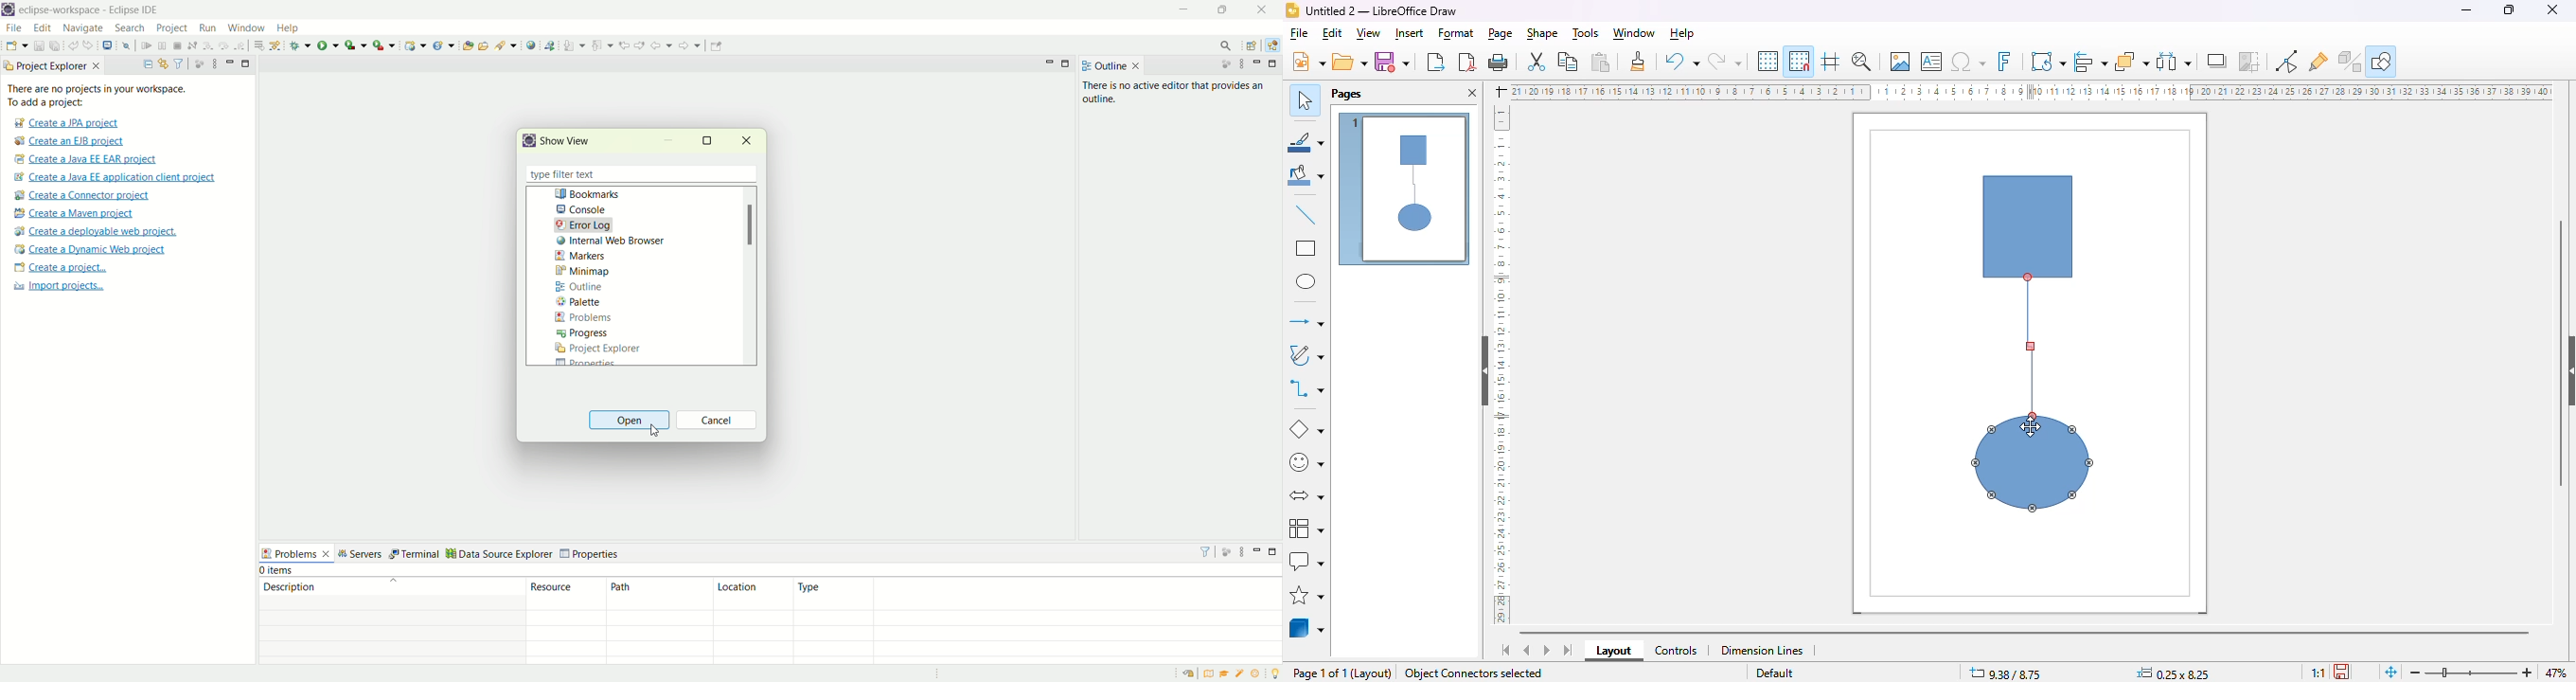 The height and width of the screenshot is (700, 2576). I want to click on project explorer, so click(599, 349).